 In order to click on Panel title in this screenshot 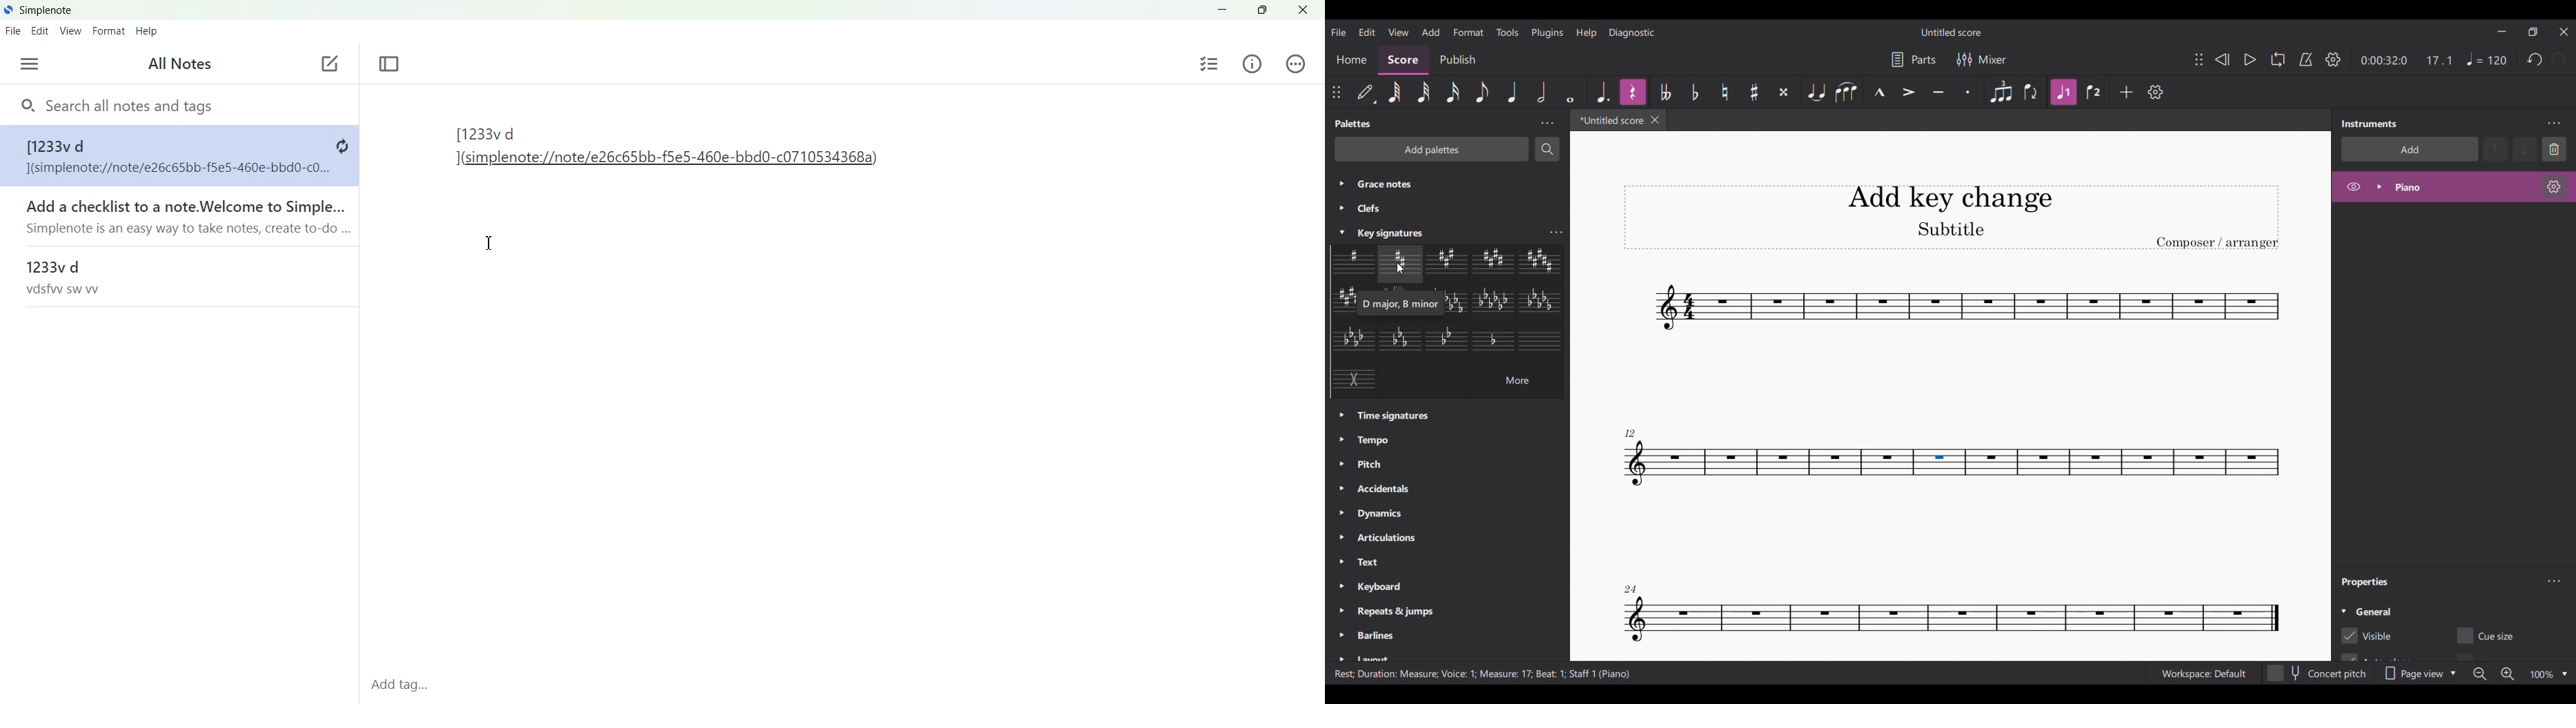, I will do `click(1356, 123)`.